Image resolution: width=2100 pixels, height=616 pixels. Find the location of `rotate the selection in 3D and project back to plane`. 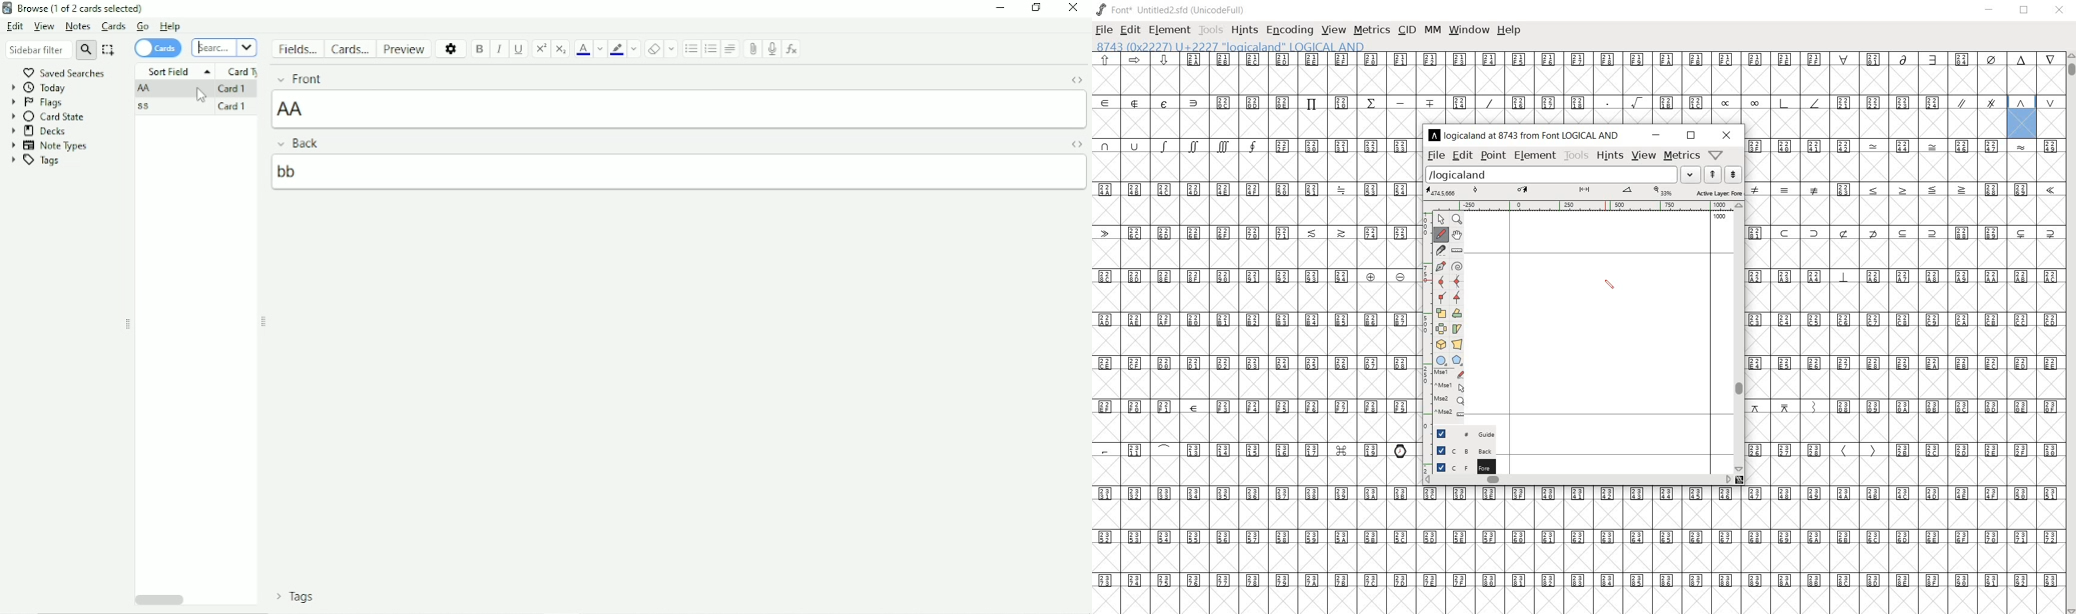

rotate the selection in 3D and project back to plane is located at coordinates (1441, 345).